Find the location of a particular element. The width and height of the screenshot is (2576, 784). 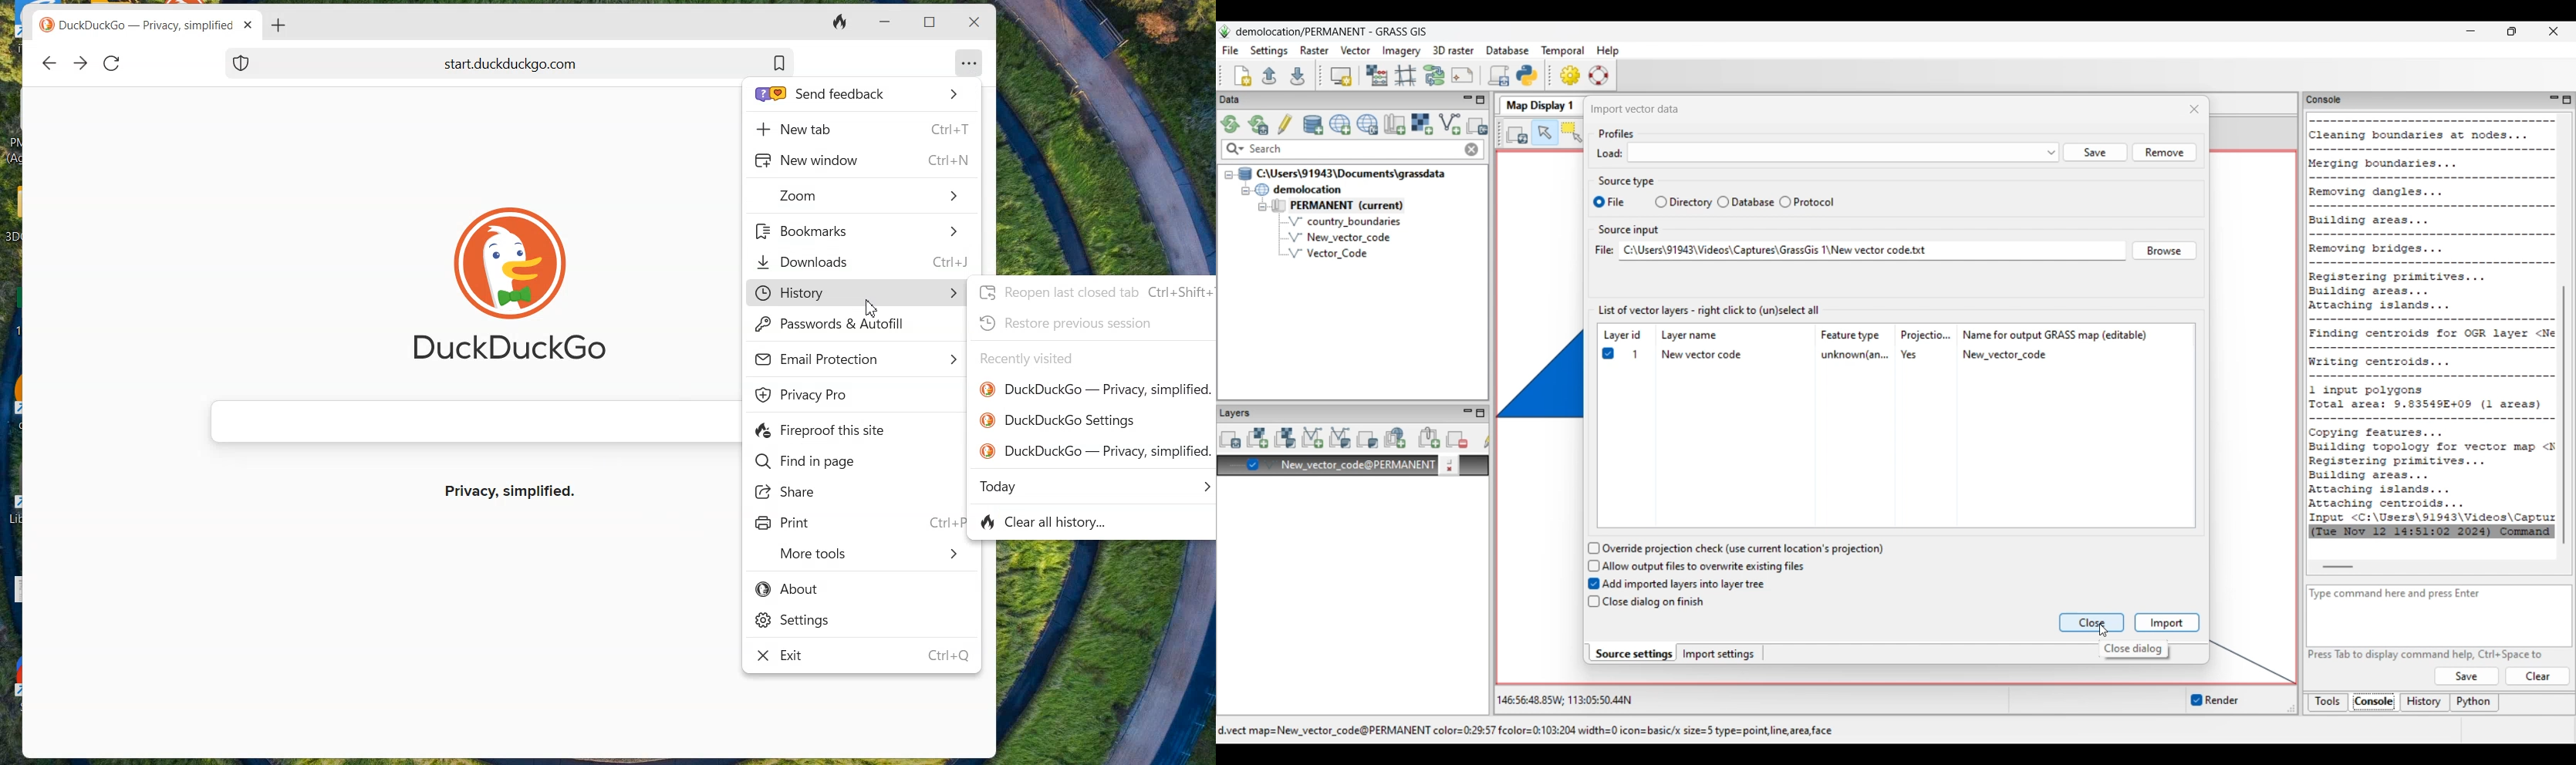

Privacy Pro is located at coordinates (805, 396).